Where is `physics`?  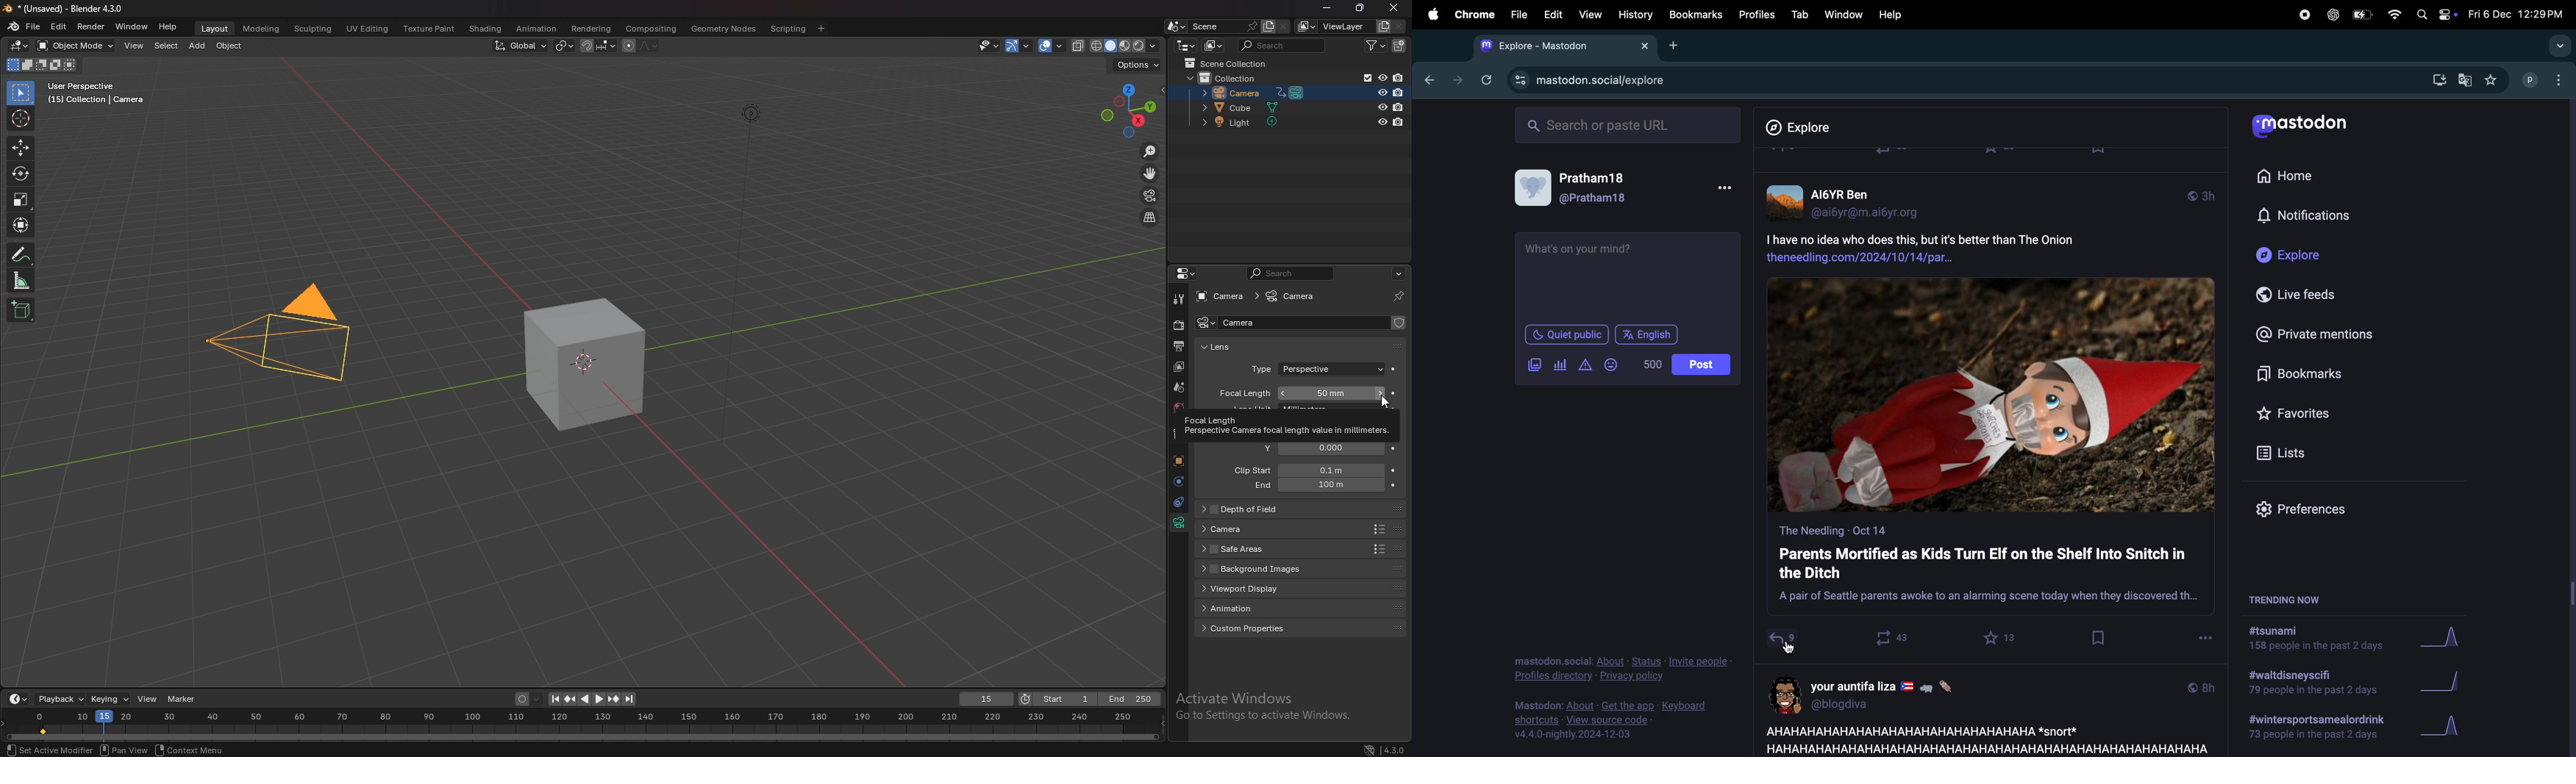
physics is located at coordinates (1177, 481).